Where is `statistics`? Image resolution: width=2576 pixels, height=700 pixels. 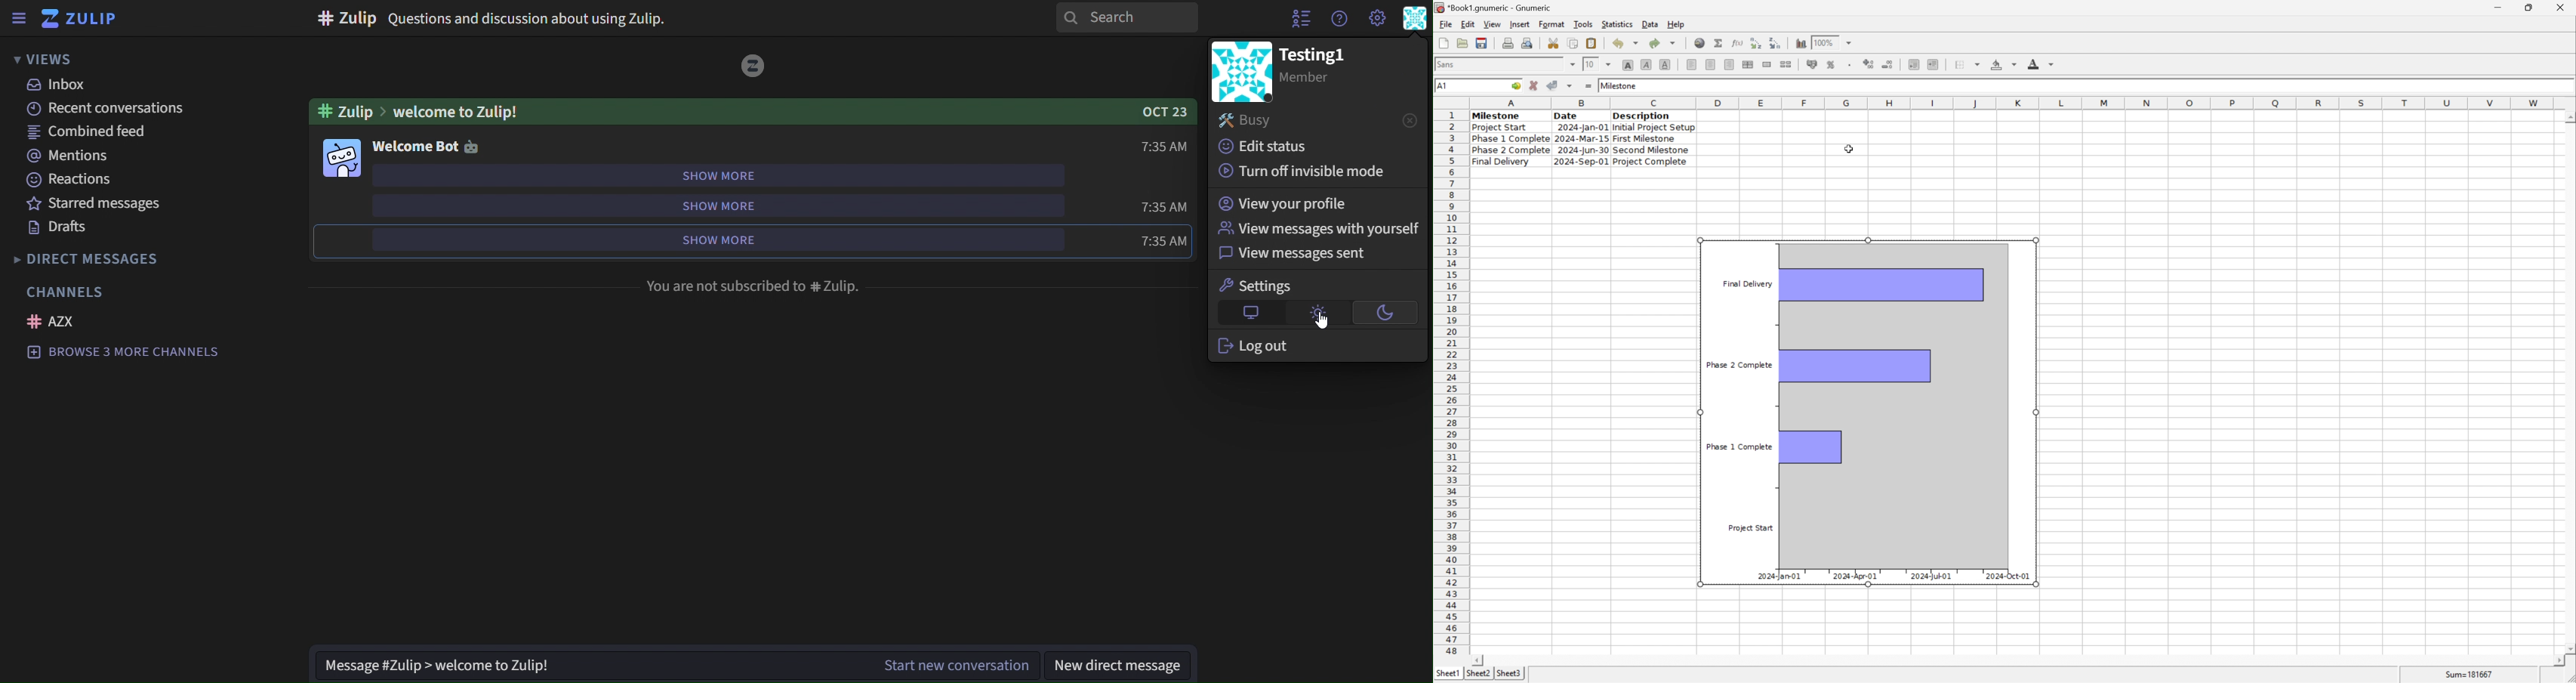
statistics is located at coordinates (1618, 24).